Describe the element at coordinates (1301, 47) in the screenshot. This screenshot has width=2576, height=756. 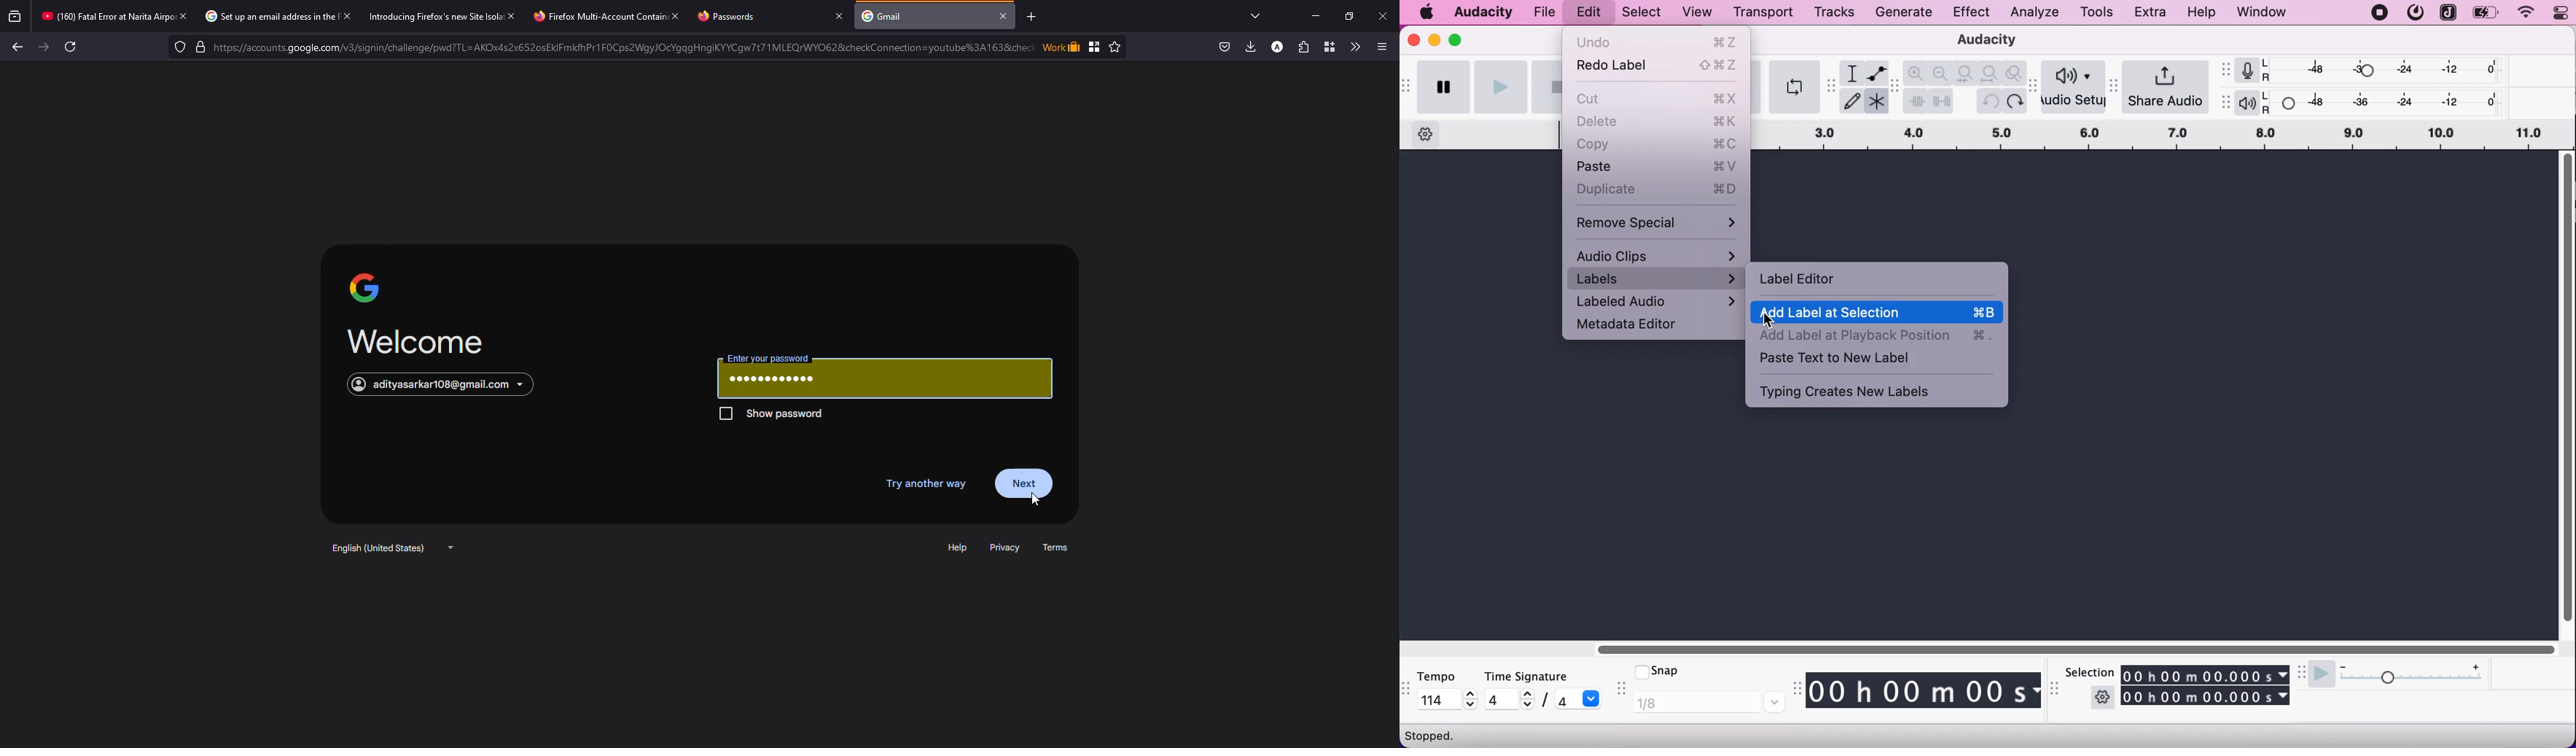
I see `extensions` at that location.